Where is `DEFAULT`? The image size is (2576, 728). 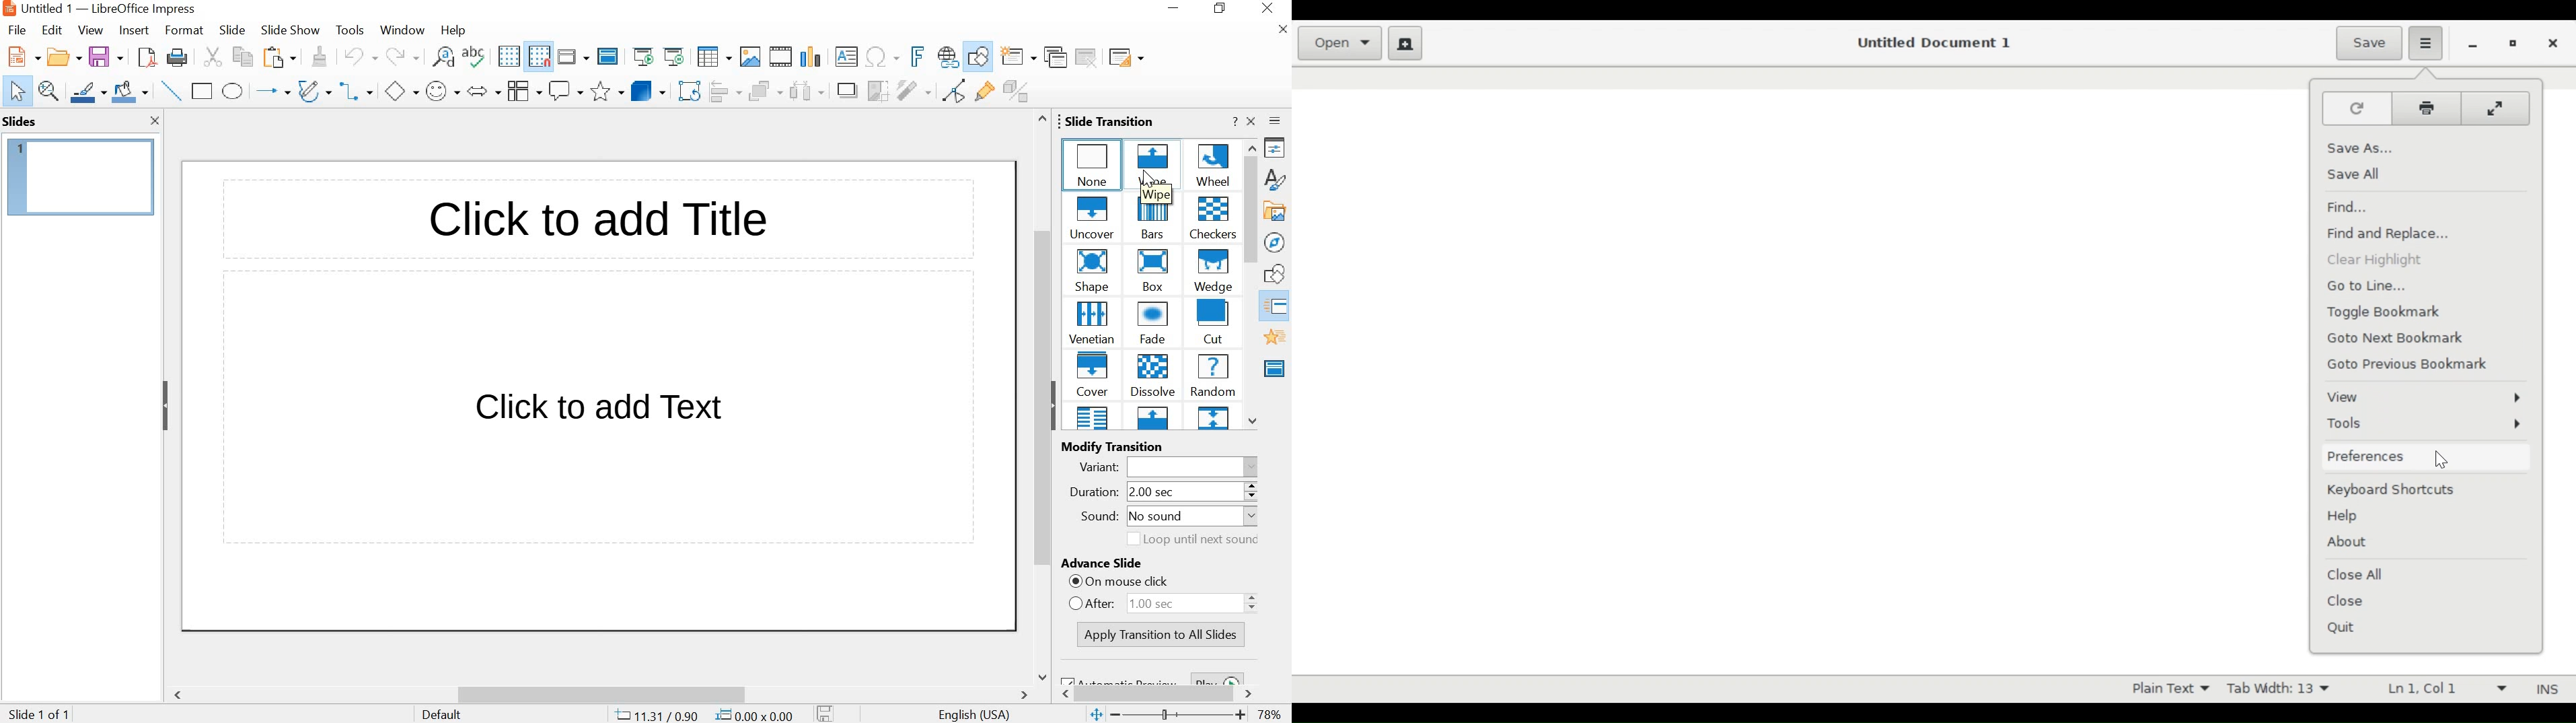 DEFAULT is located at coordinates (453, 714).